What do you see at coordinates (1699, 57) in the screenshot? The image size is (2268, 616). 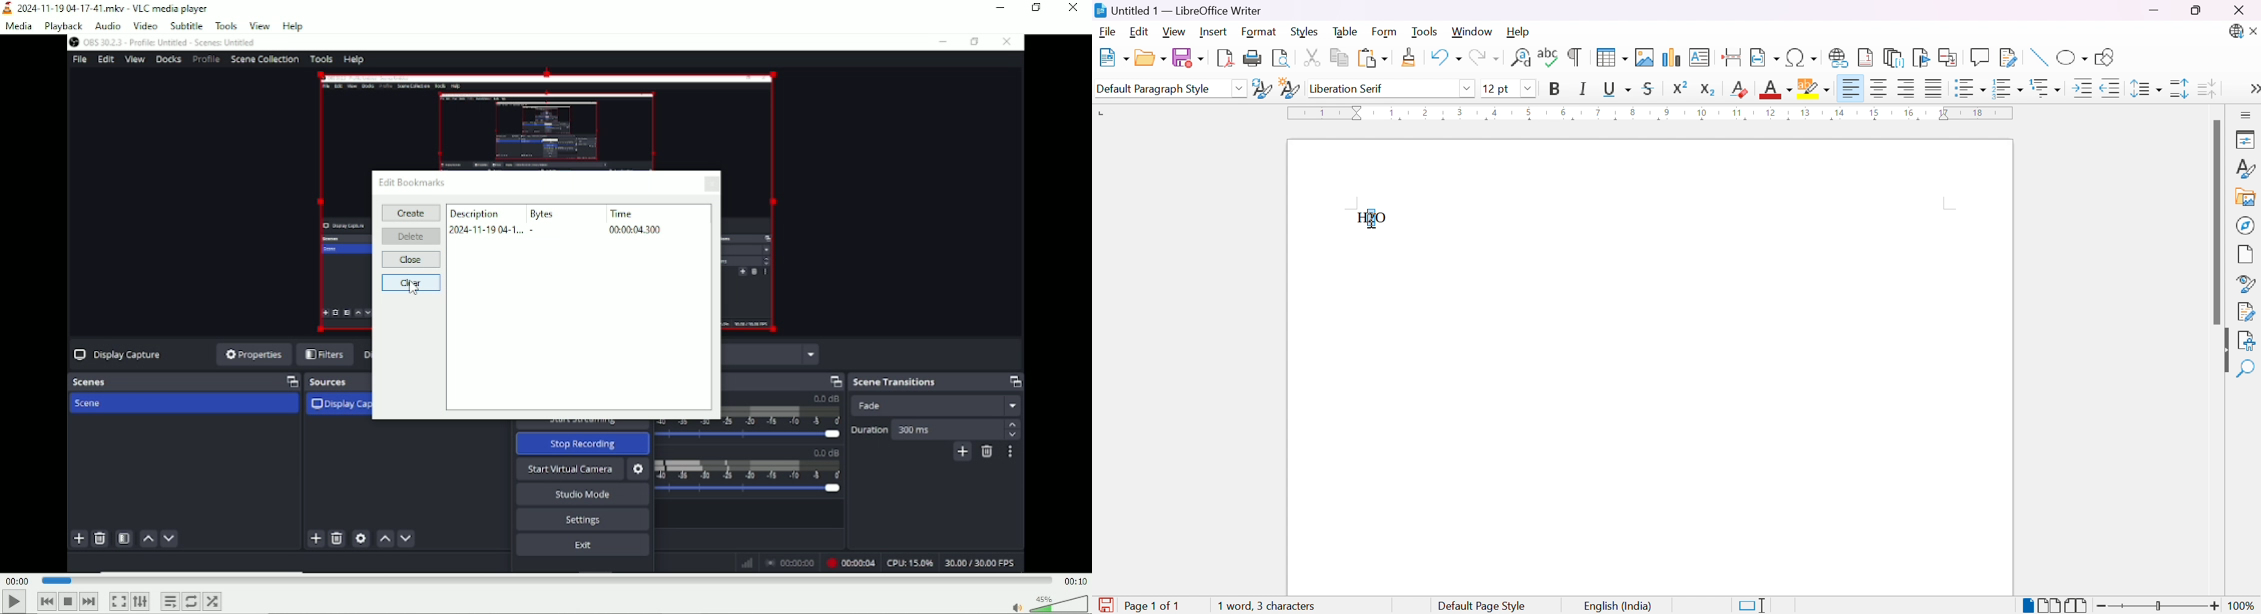 I see `Insert text box` at bounding box center [1699, 57].